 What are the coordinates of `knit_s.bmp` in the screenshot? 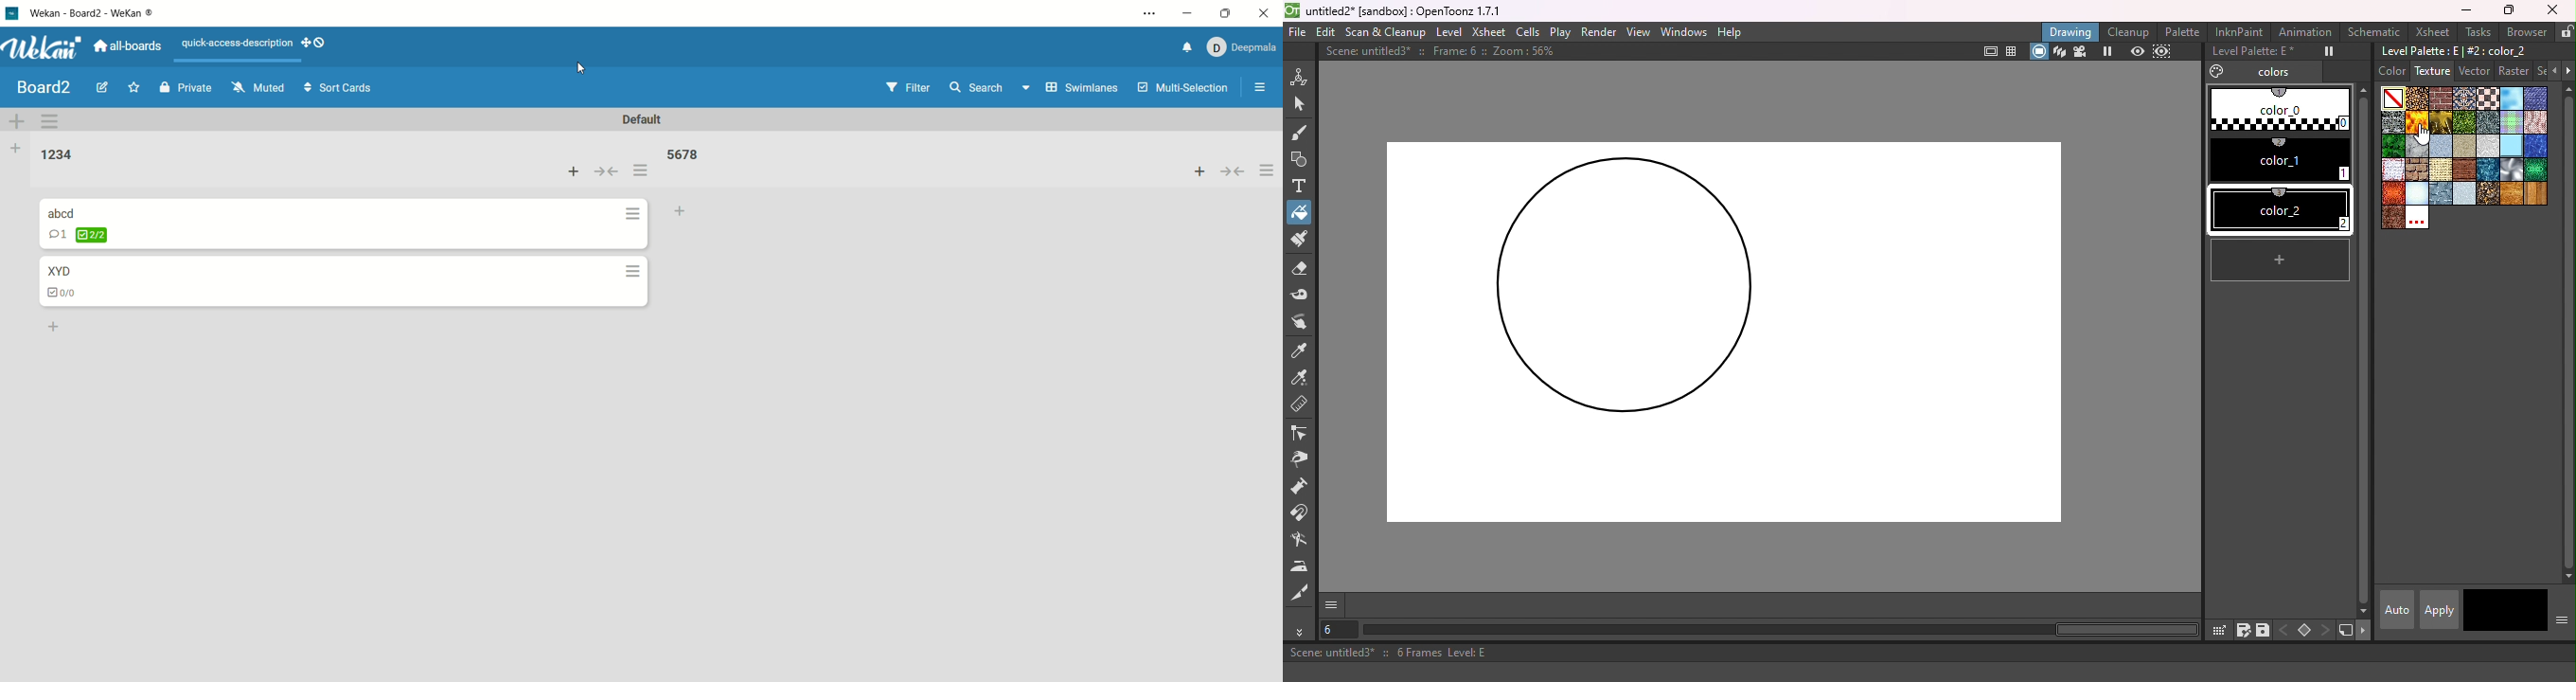 It's located at (2535, 122).